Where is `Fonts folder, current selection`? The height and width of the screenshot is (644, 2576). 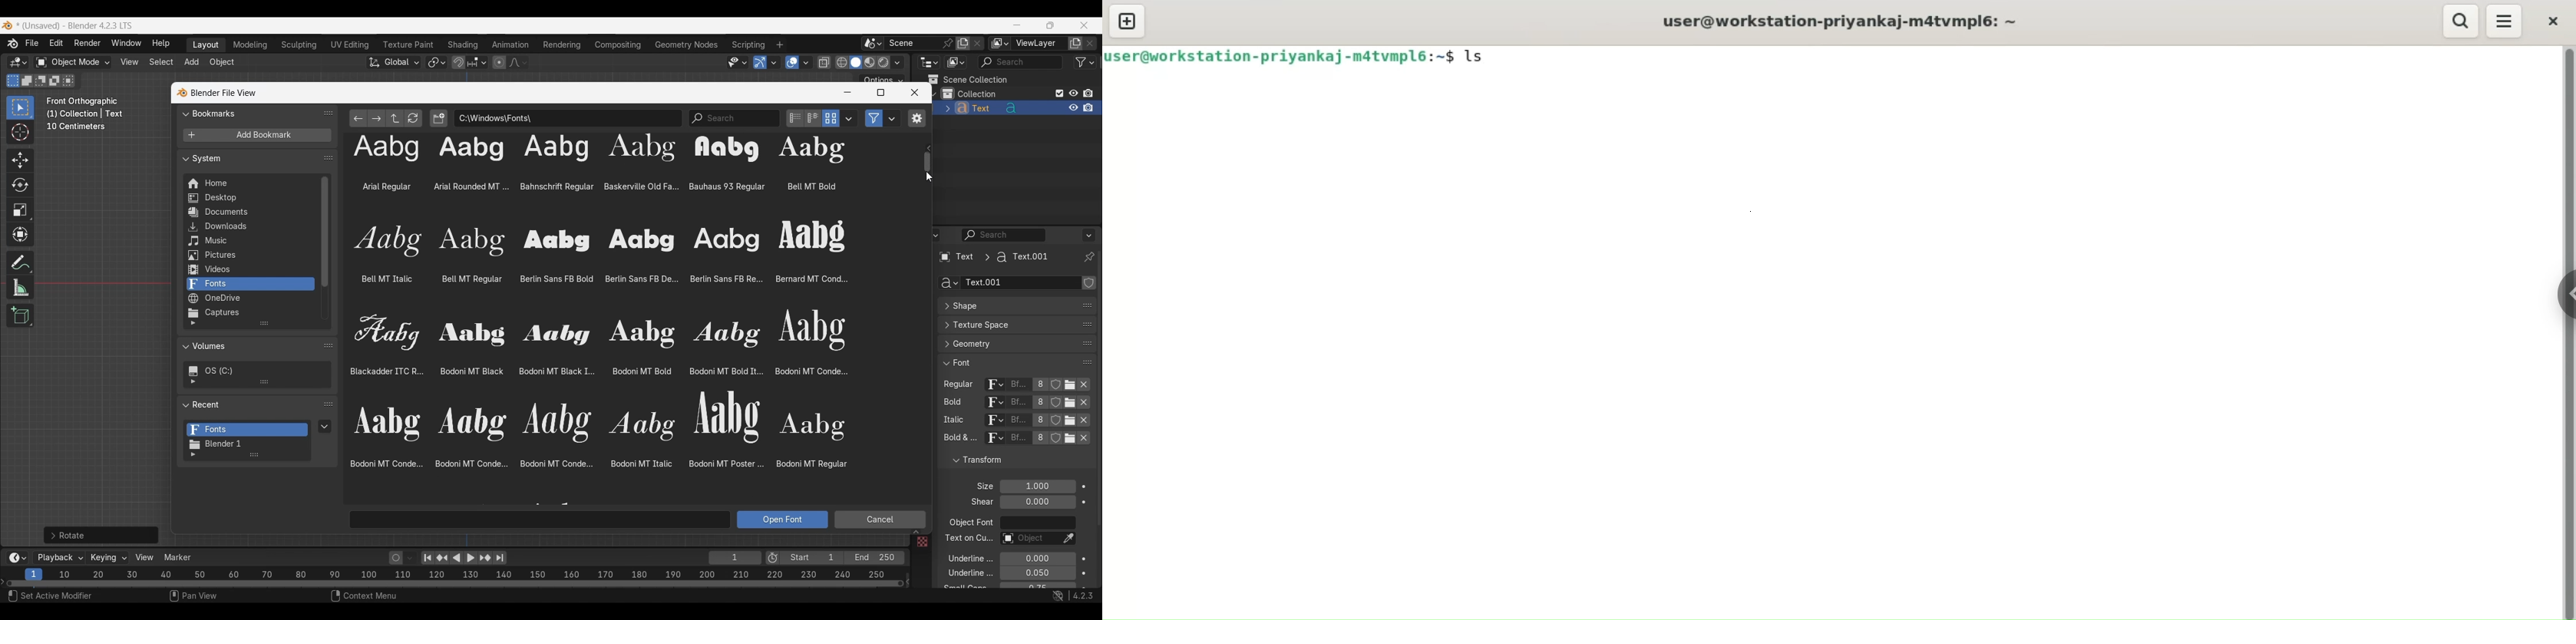
Fonts folder, current selection is located at coordinates (250, 284).